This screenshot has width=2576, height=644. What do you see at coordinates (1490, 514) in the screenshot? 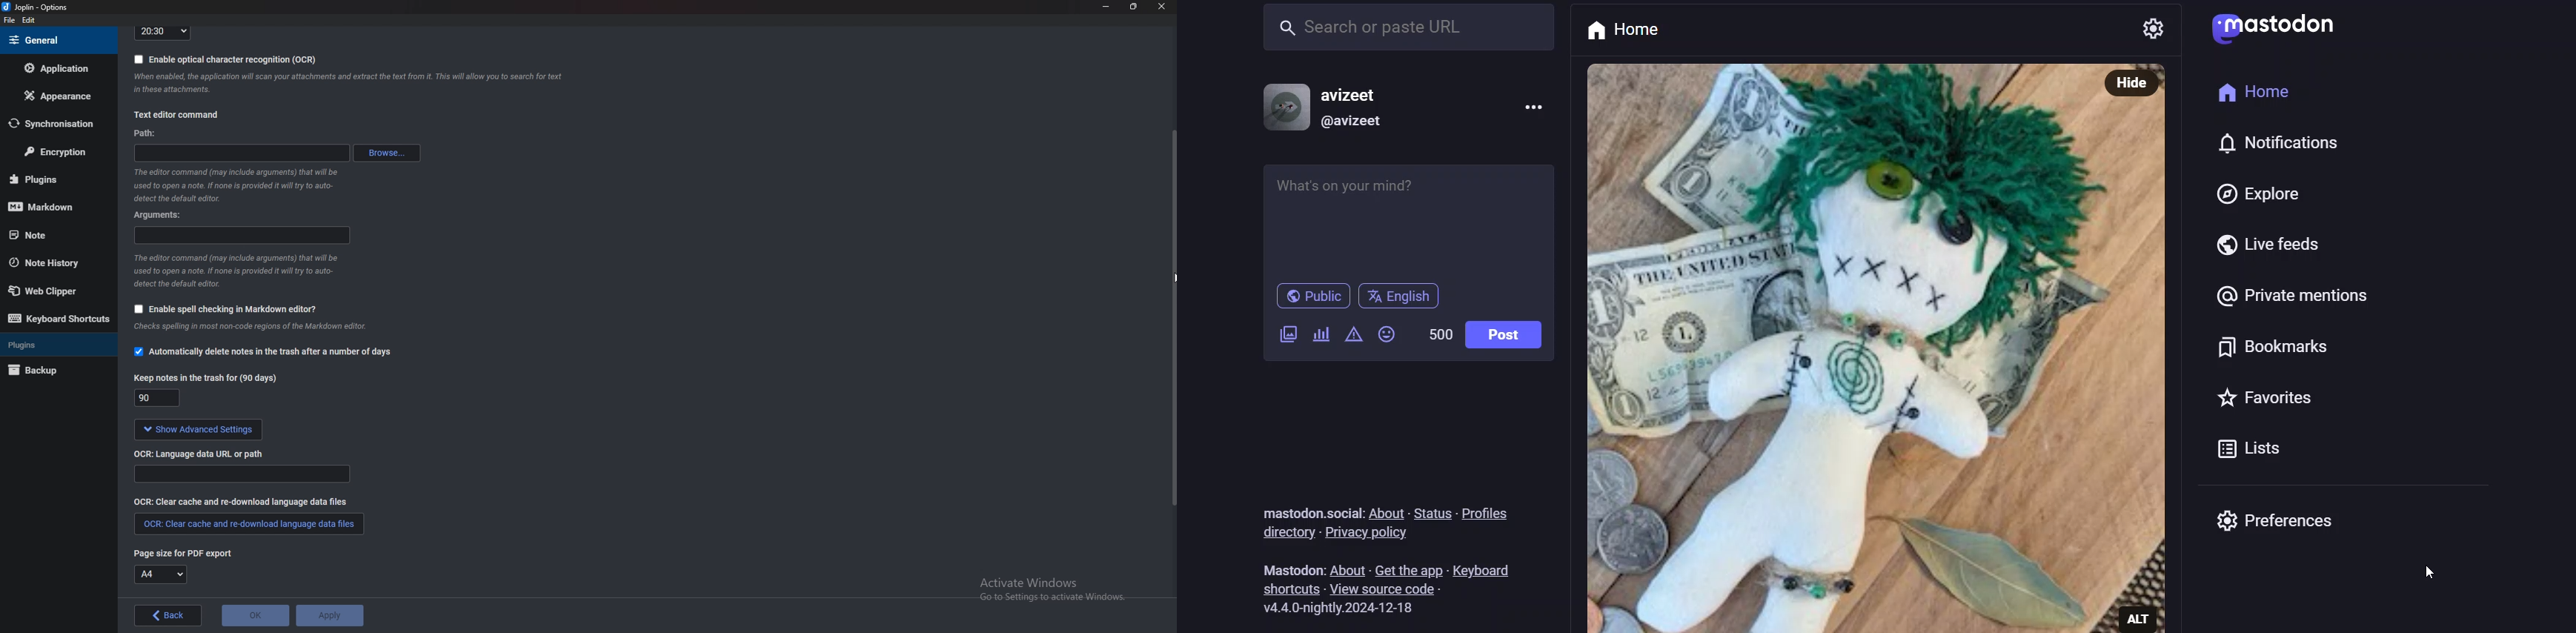
I see `profiles` at bounding box center [1490, 514].